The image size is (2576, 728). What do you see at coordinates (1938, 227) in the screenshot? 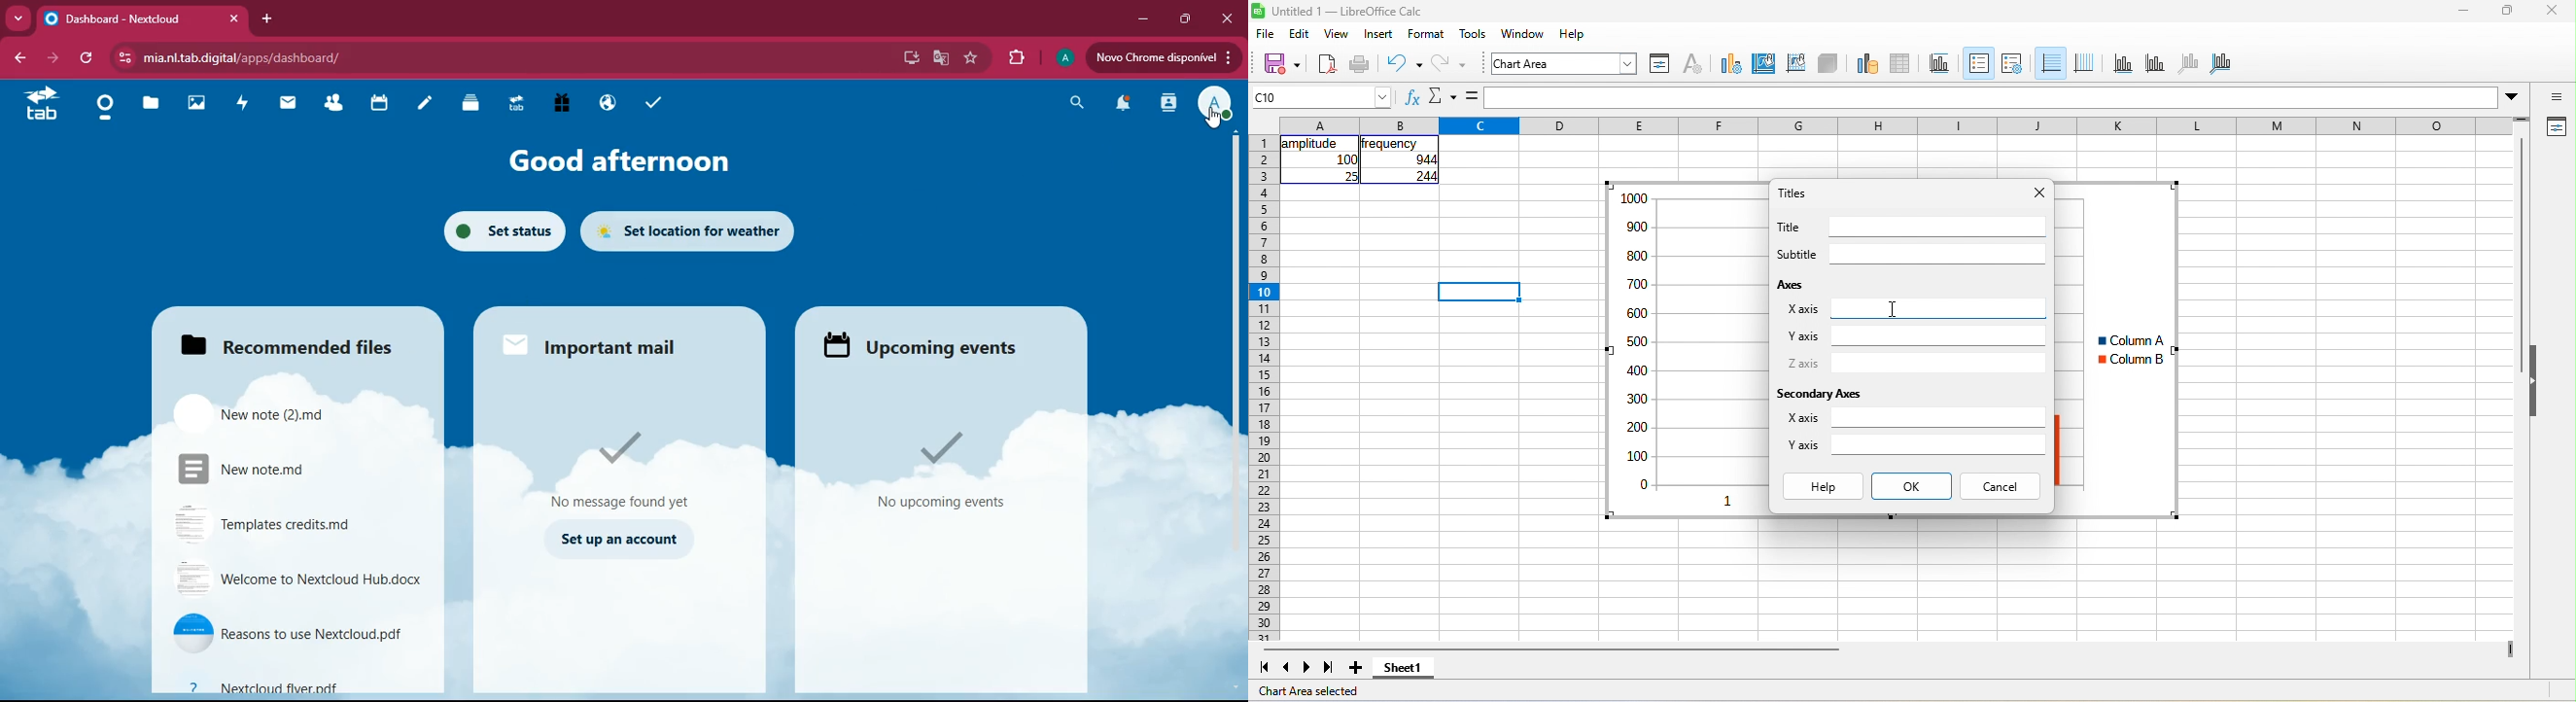
I see `Input for title` at bounding box center [1938, 227].